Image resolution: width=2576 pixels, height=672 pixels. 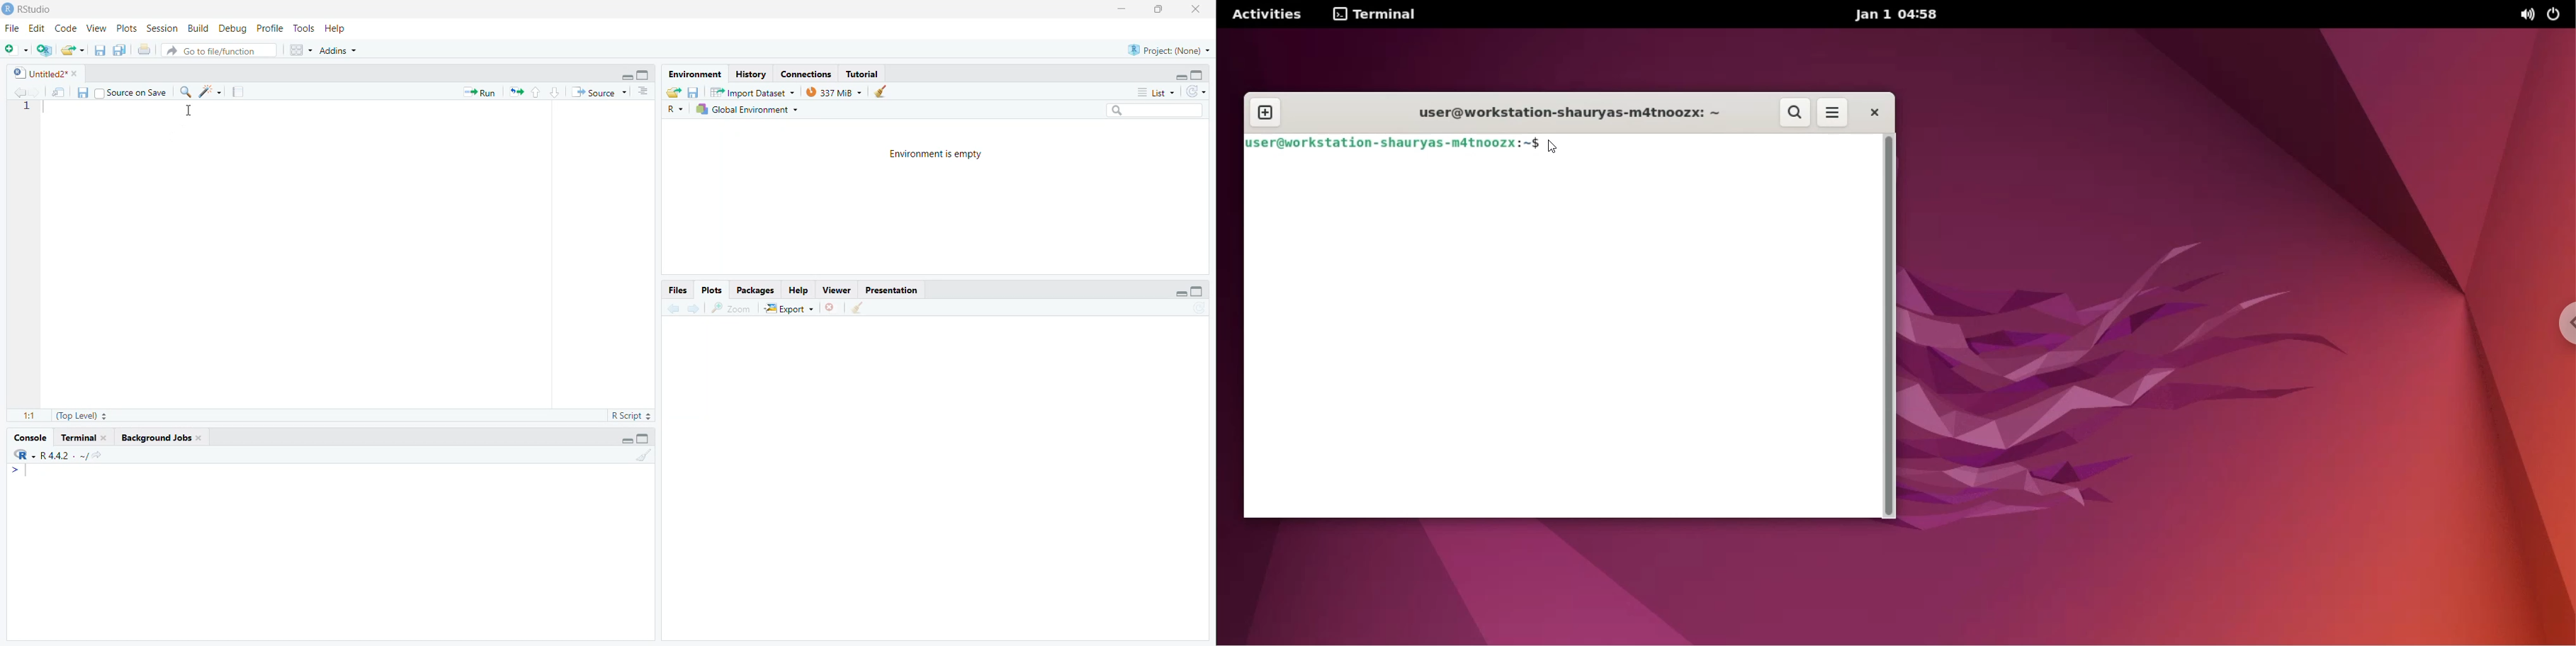 I want to click on Code, so click(x=67, y=28).